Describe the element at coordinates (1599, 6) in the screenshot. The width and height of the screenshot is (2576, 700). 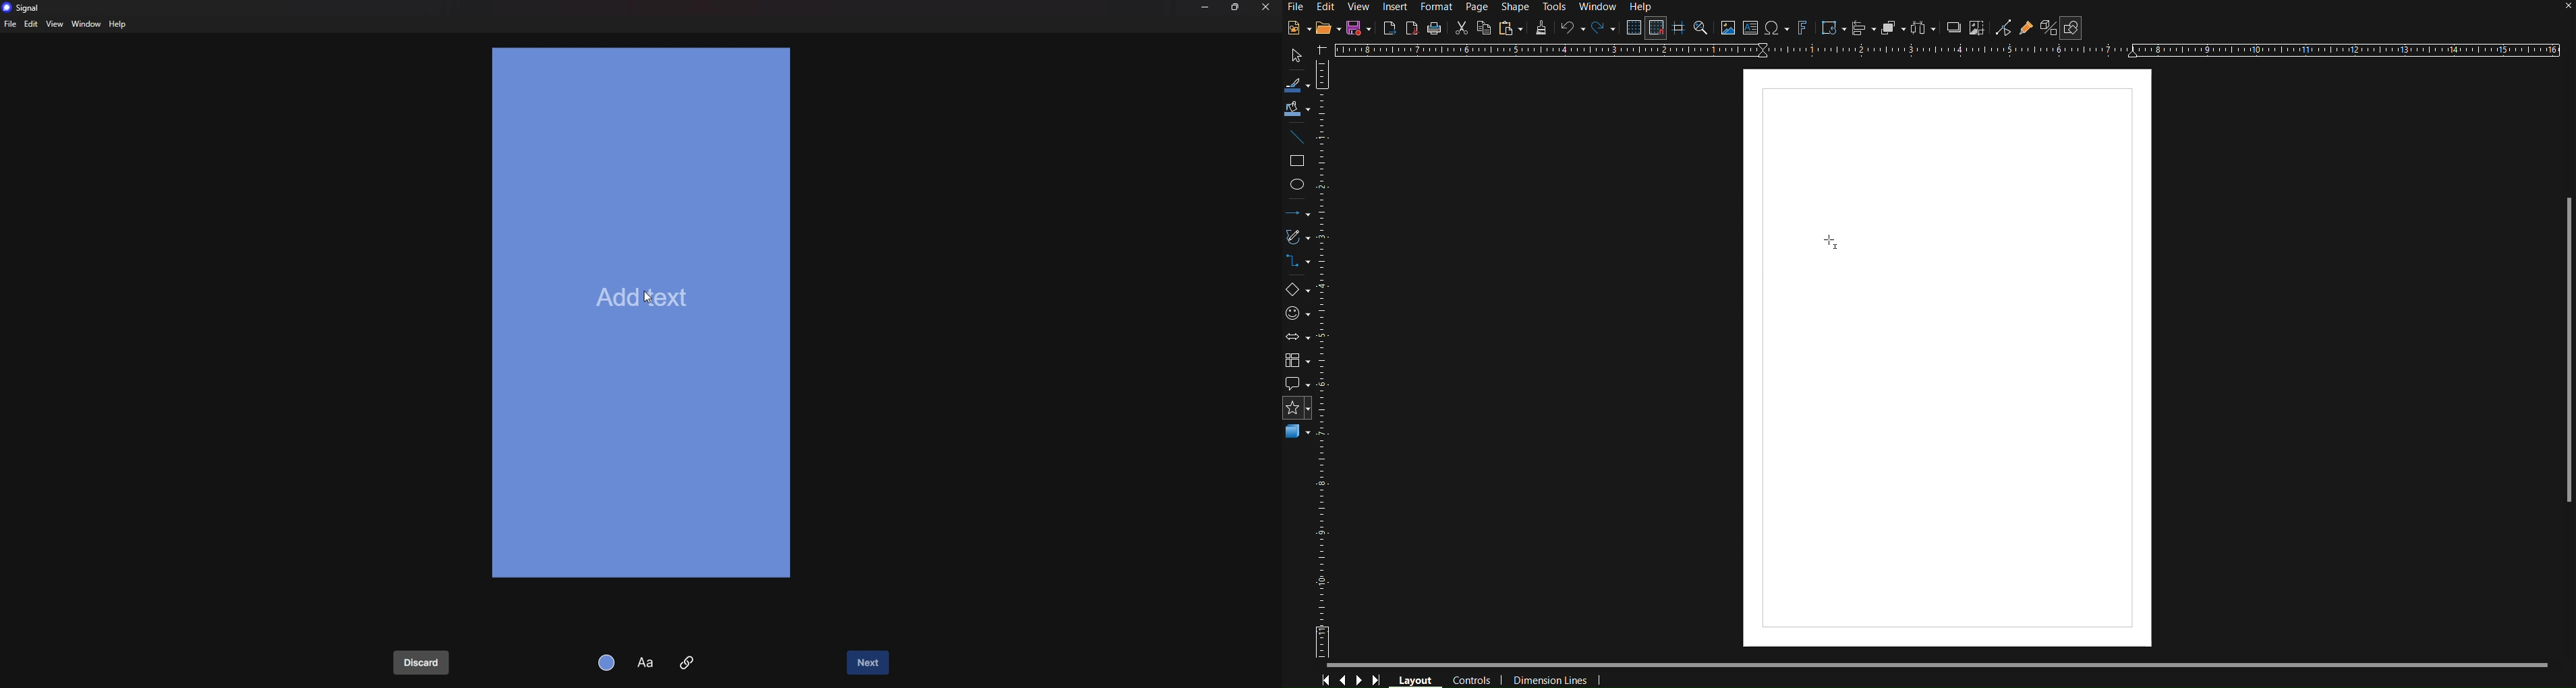
I see `Window` at that location.